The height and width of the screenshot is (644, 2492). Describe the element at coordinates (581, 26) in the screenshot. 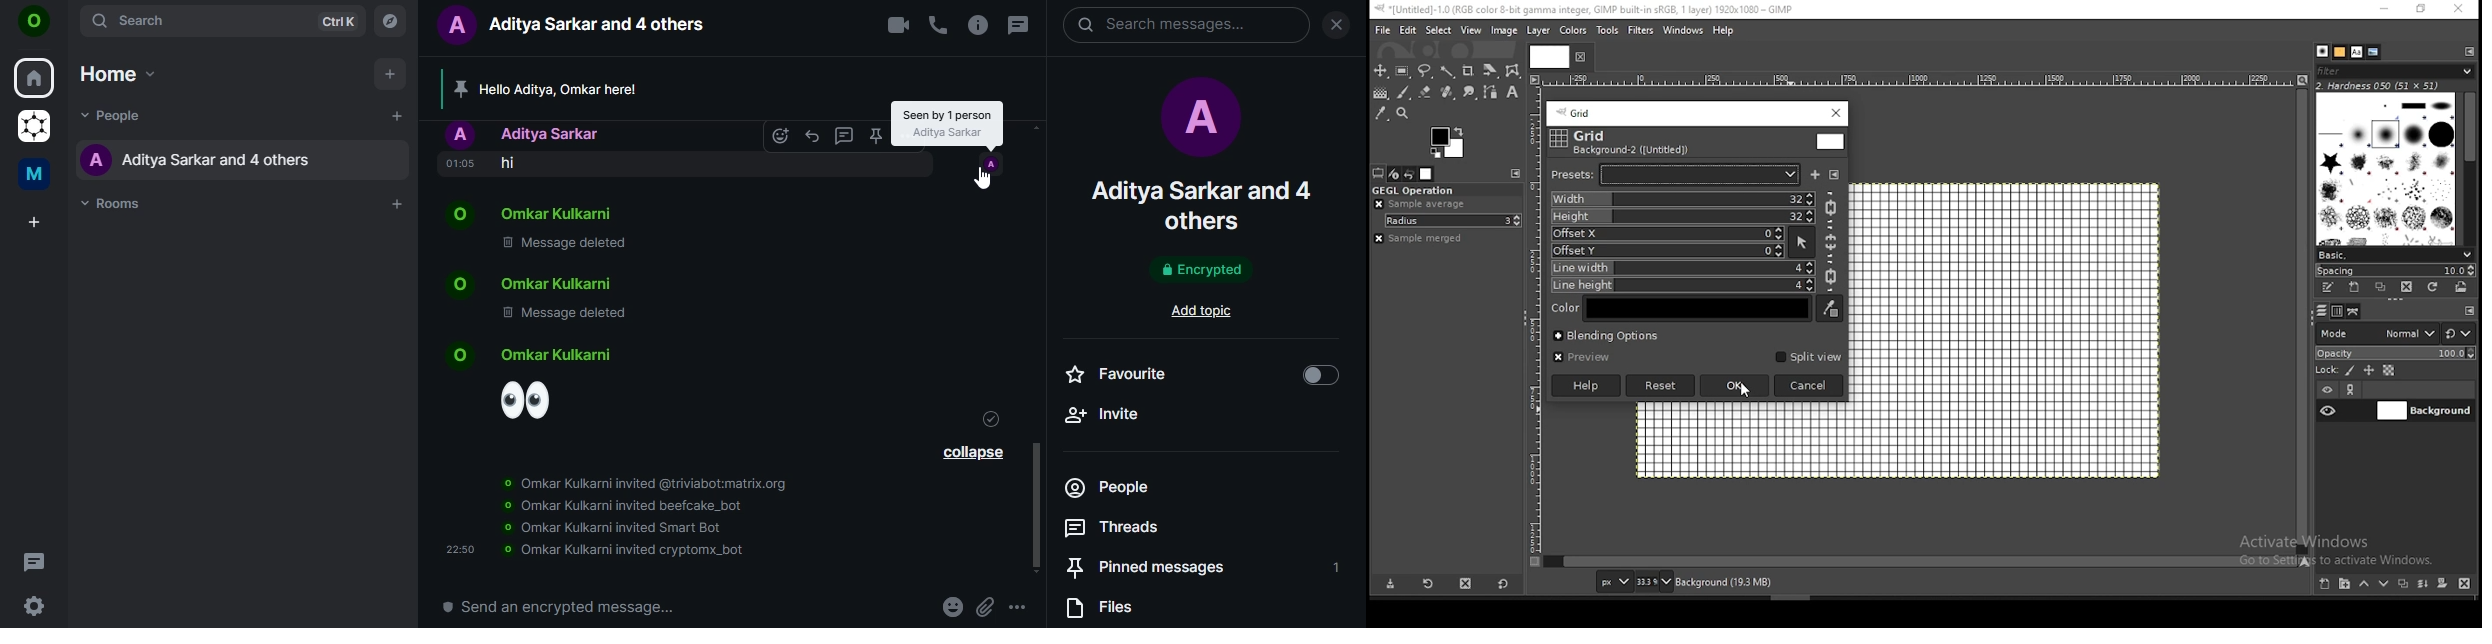

I see `aditya sarkar and 4 others` at that location.